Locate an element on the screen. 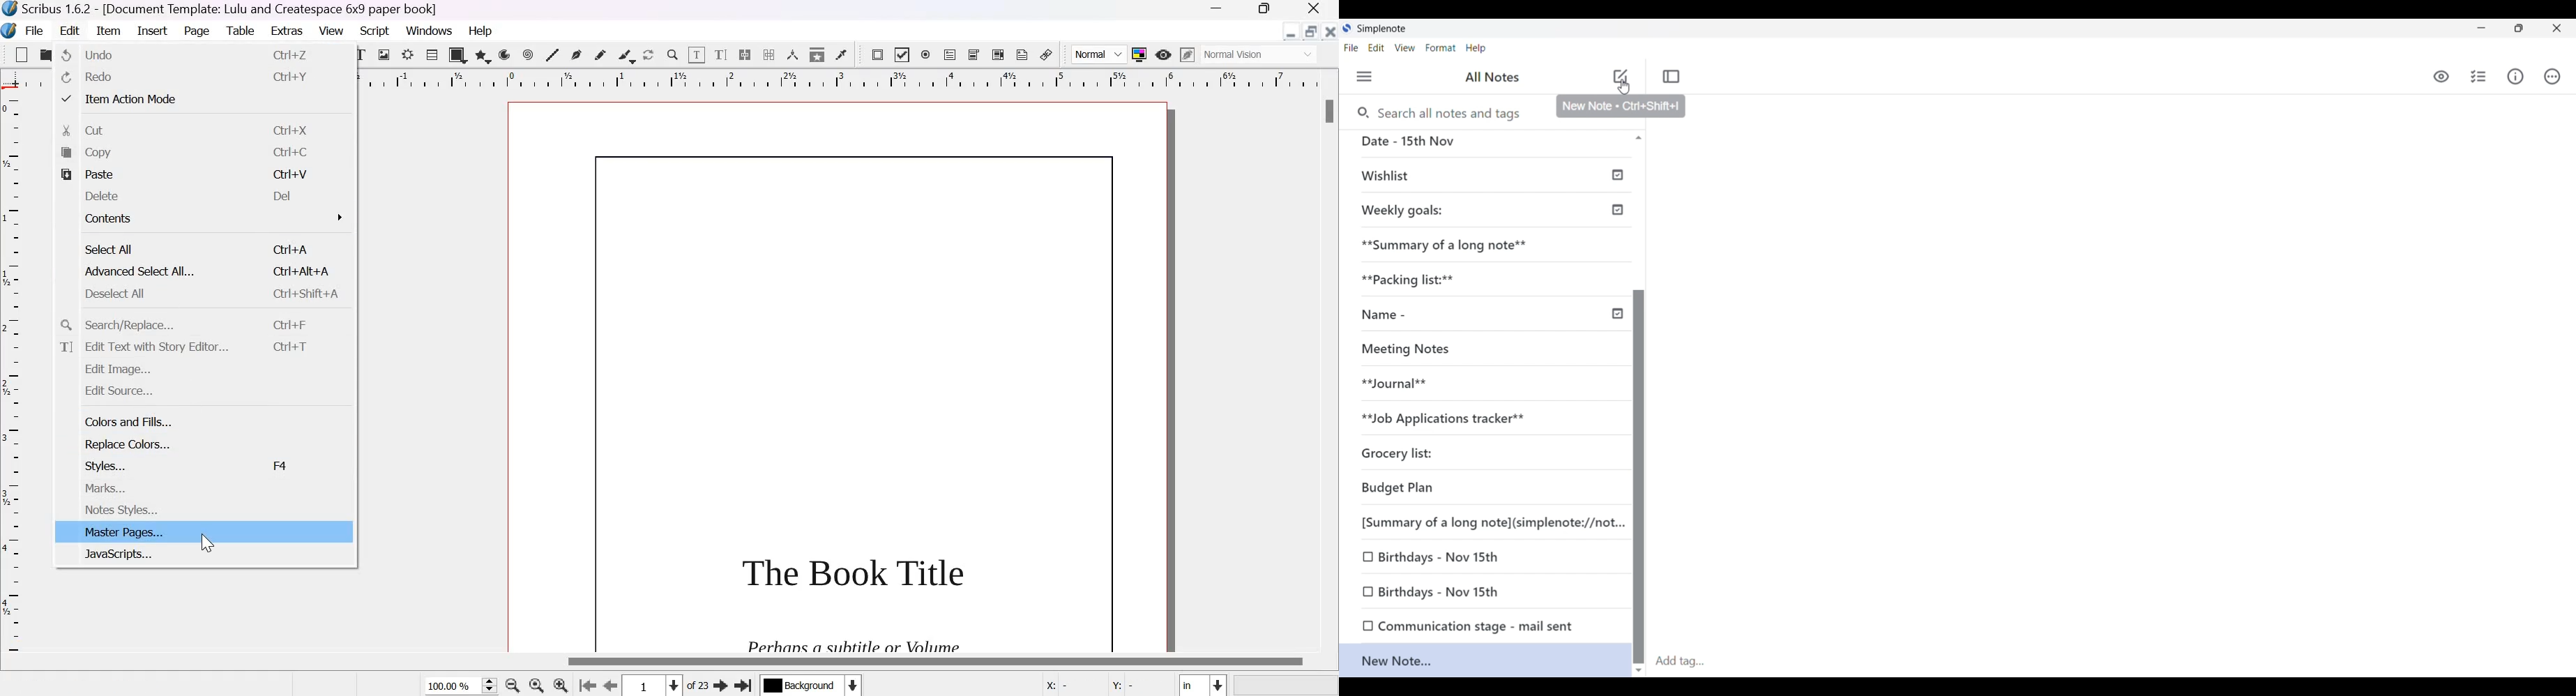 This screenshot has height=700, width=2576. zoom in to 100% is located at coordinates (537, 685).